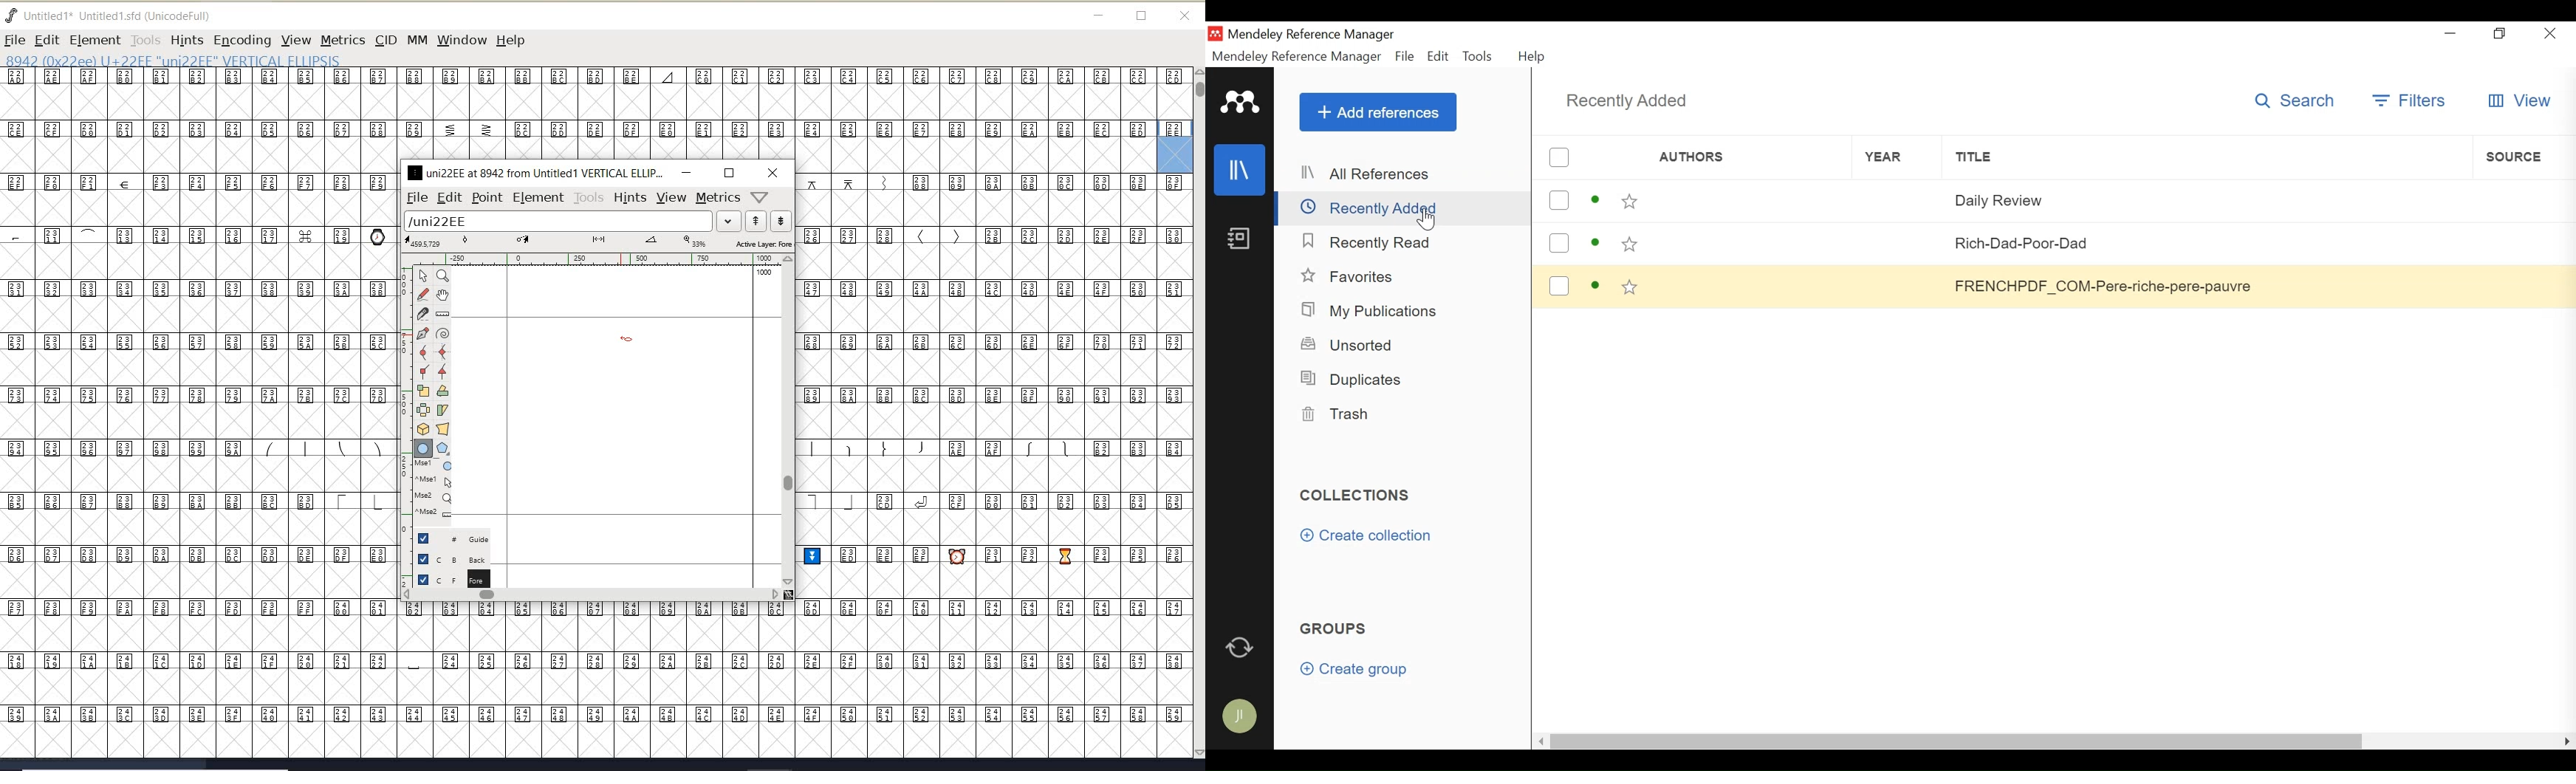  I want to click on Unsorted, so click(1352, 346).